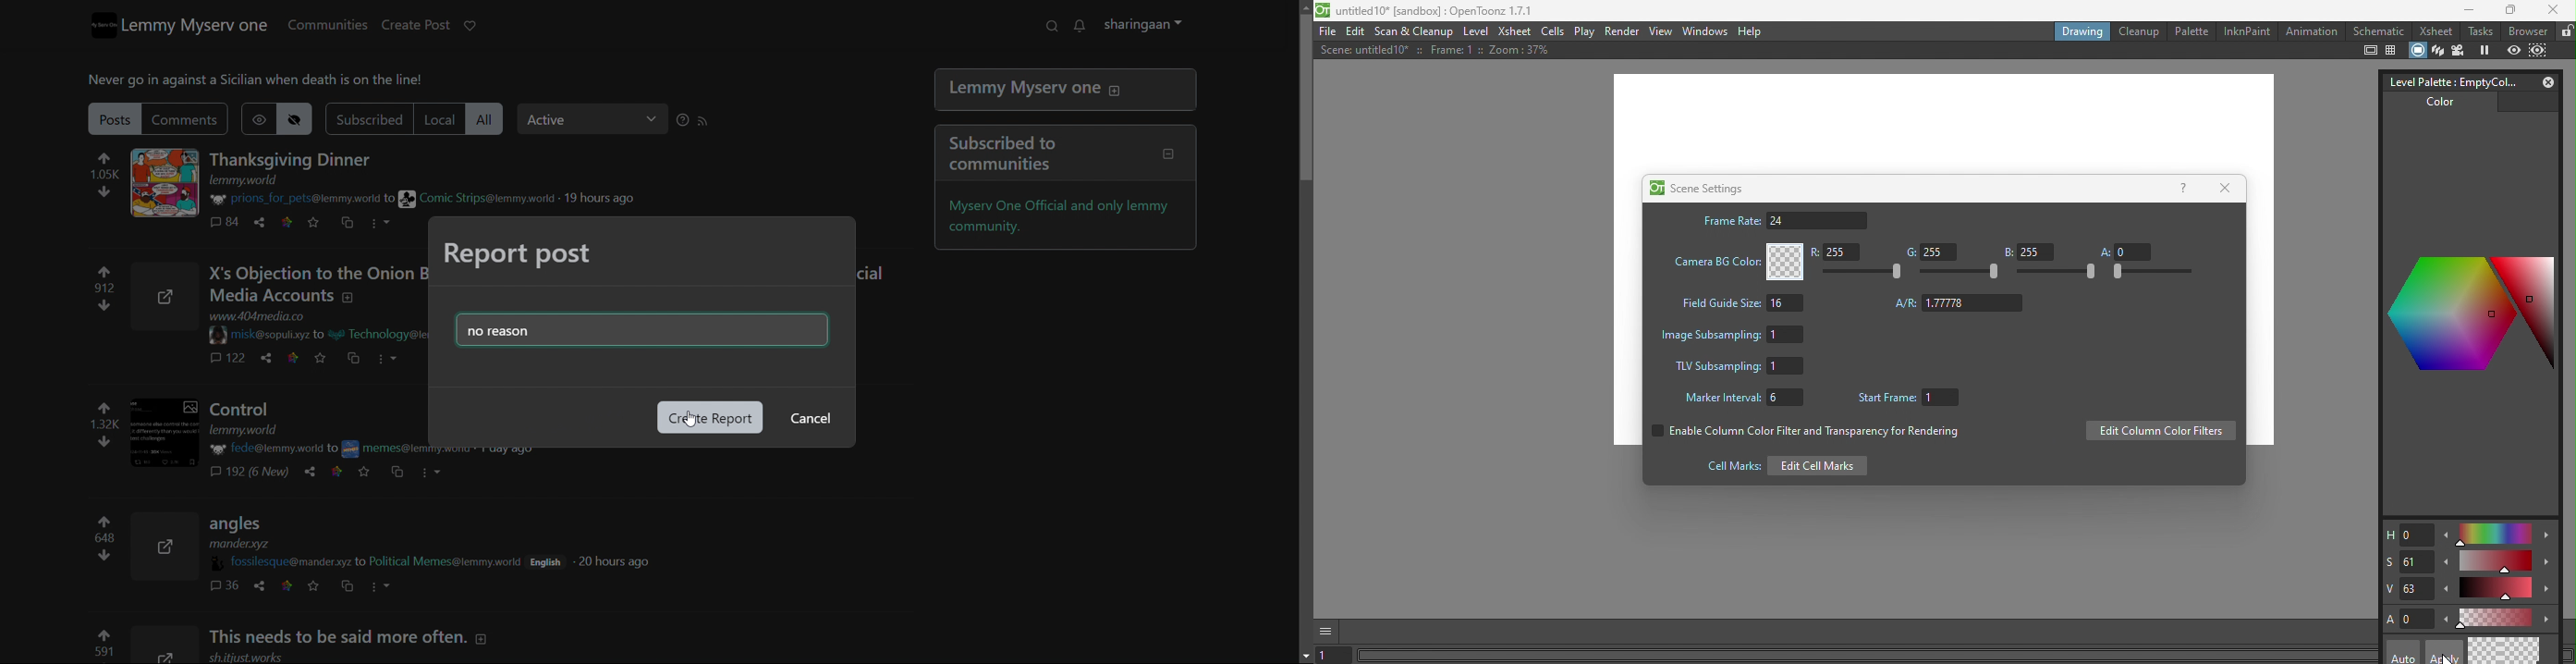  What do you see at coordinates (304, 119) in the screenshot?
I see `hide posts` at bounding box center [304, 119].